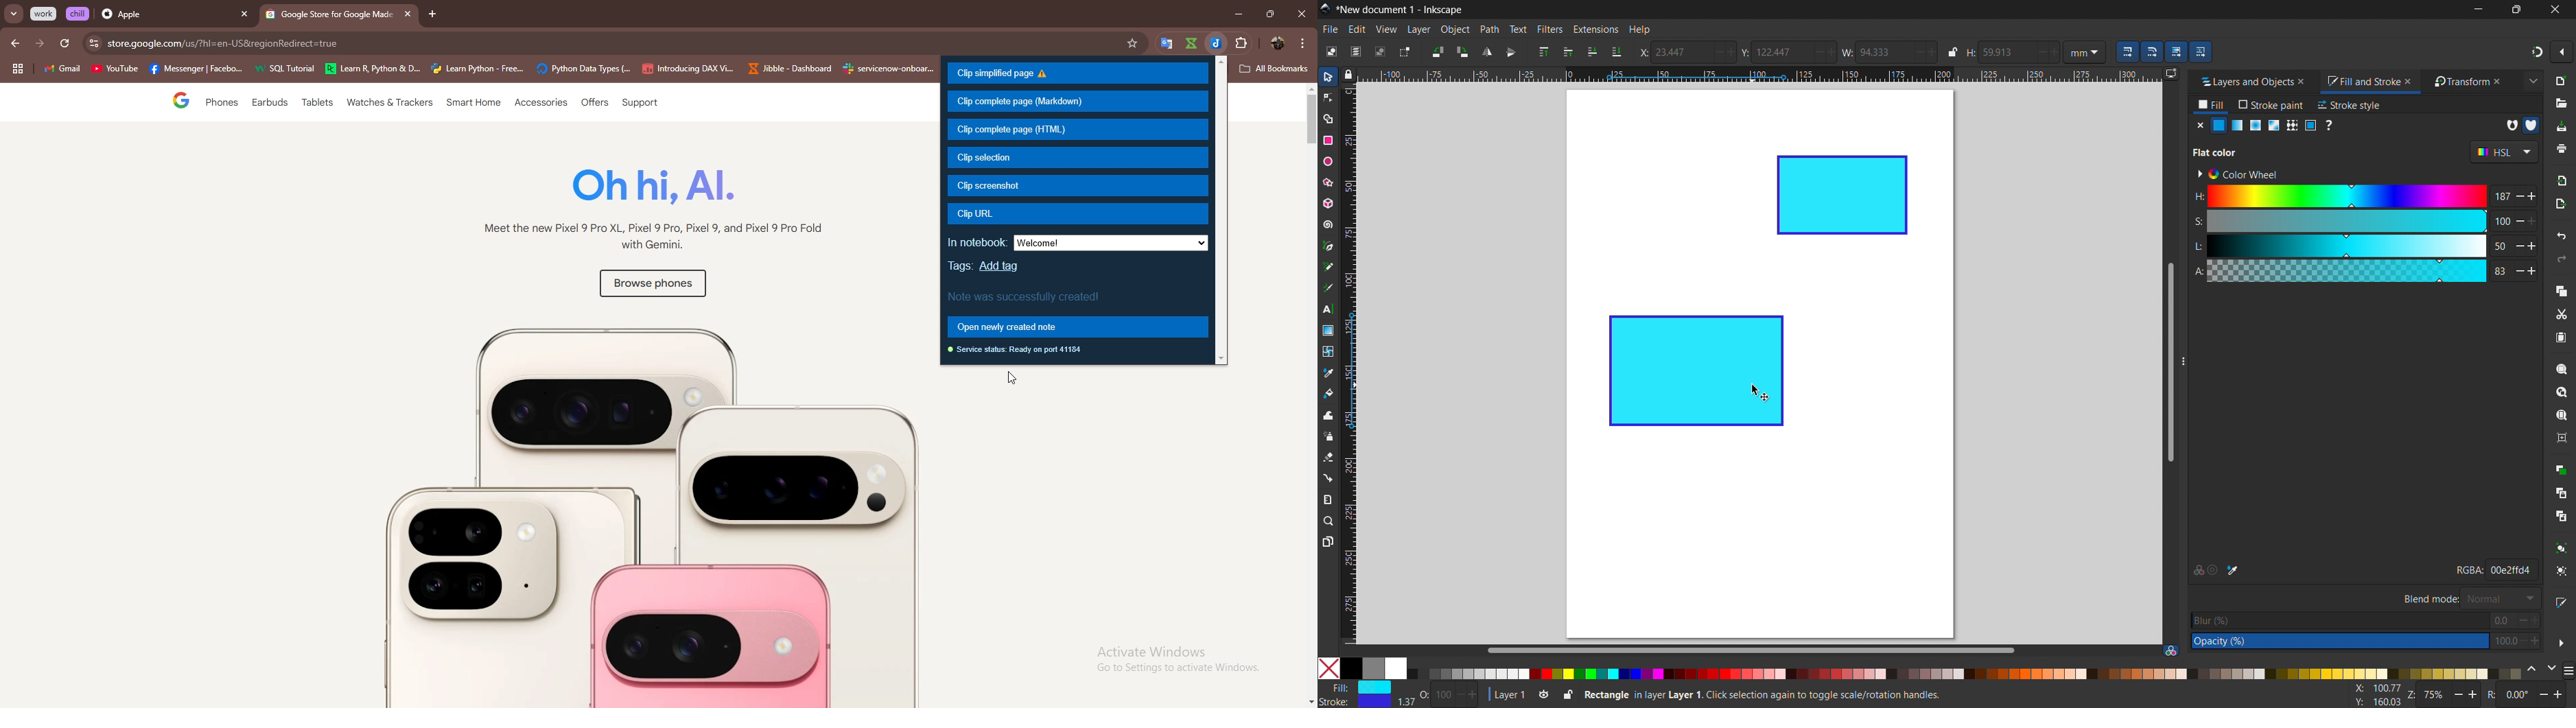 The width and height of the screenshot is (2576, 728). I want to click on jibble , so click(1215, 43).